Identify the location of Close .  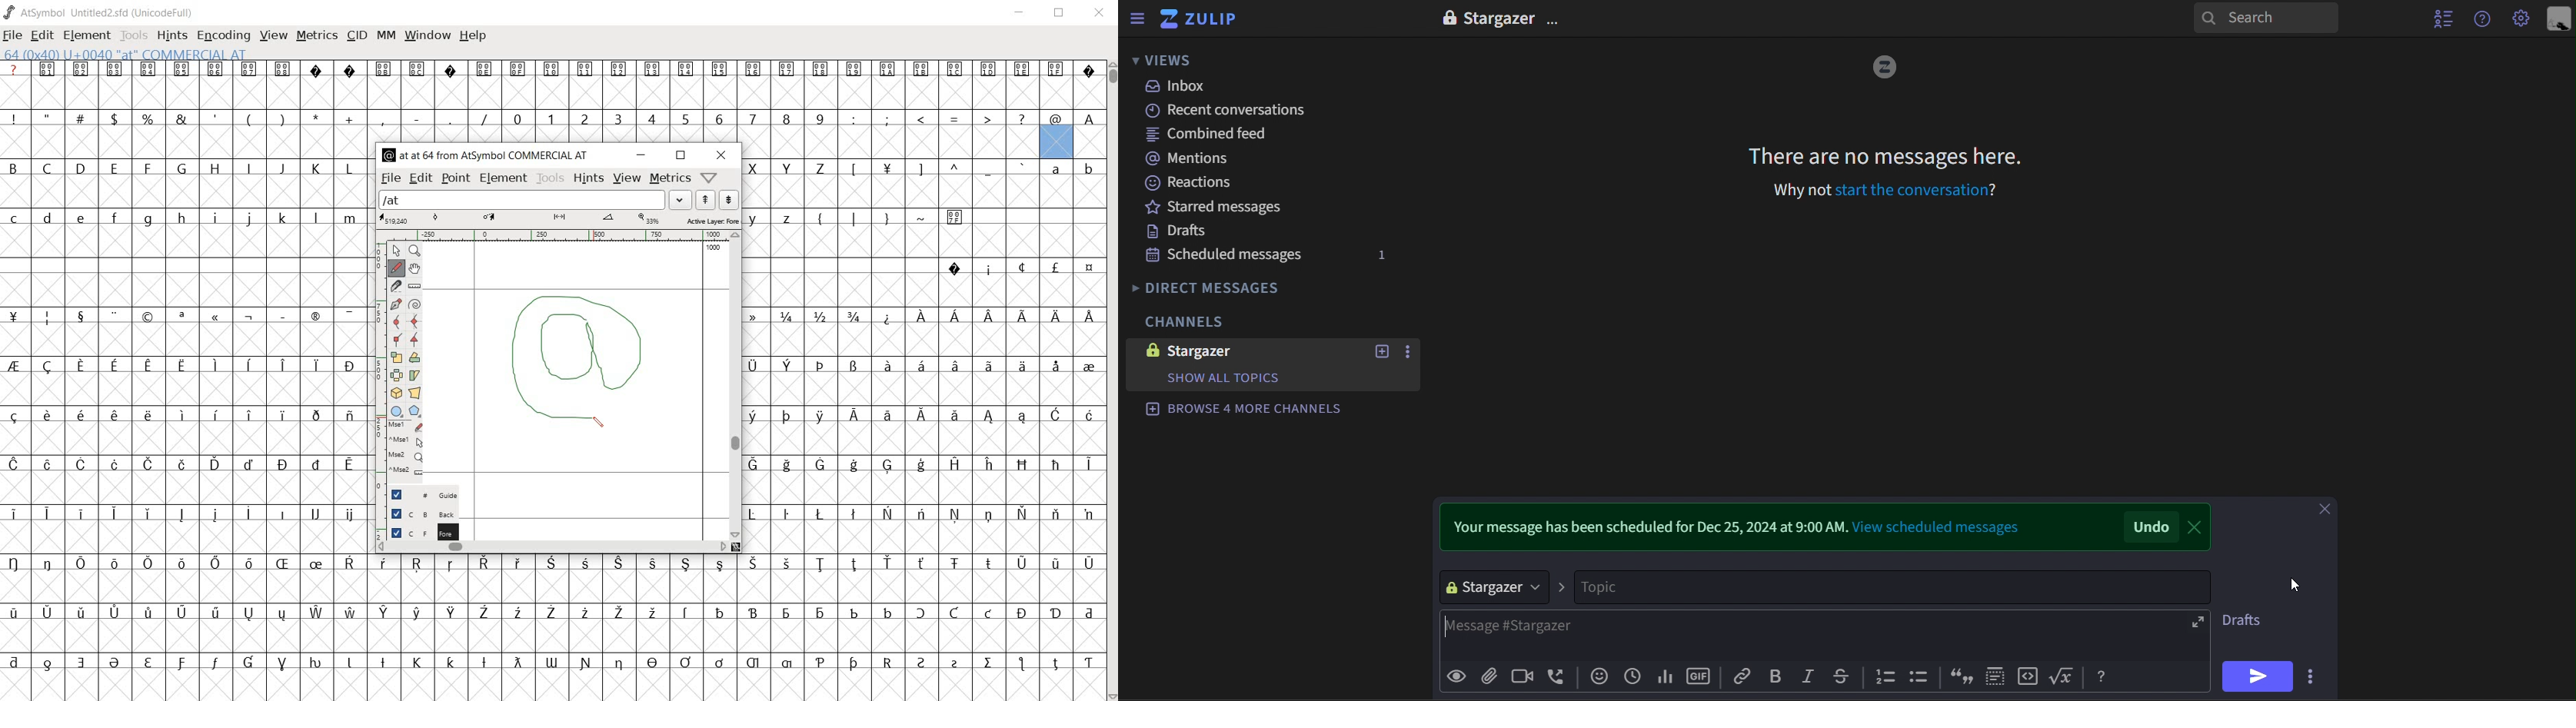
(2202, 525).